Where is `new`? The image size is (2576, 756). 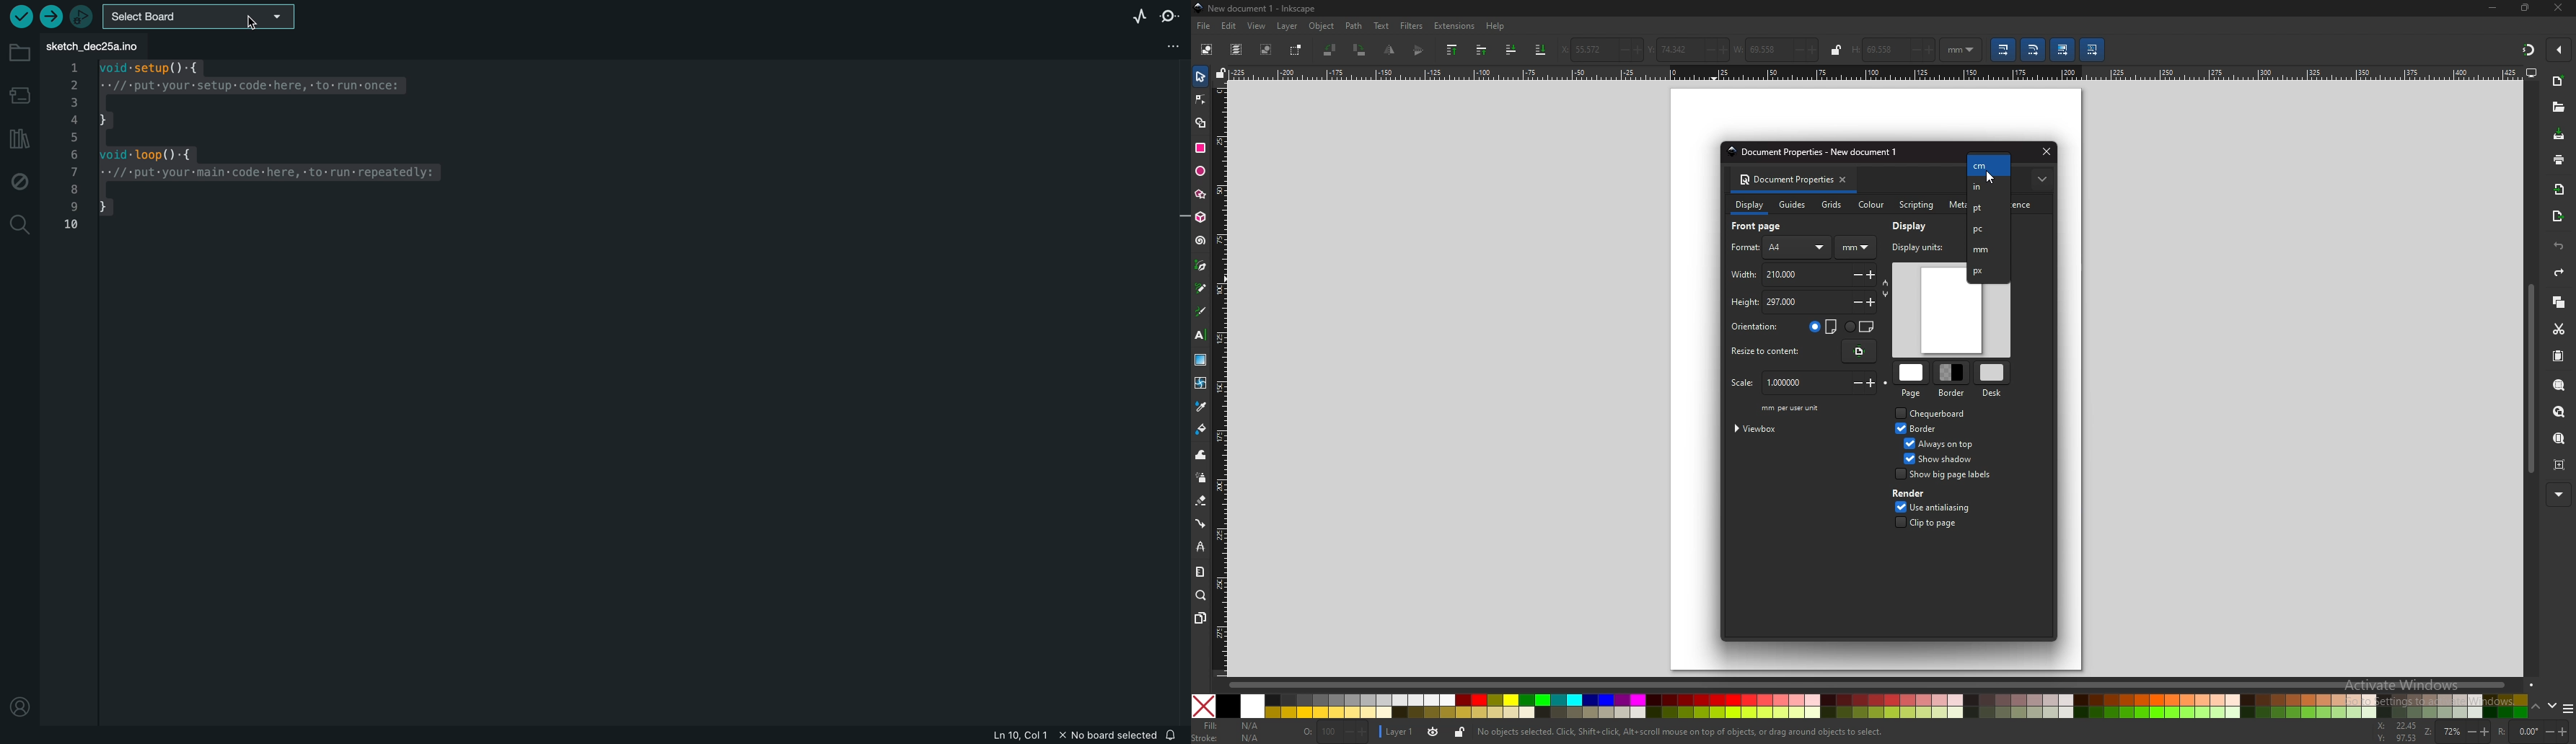 new is located at coordinates (2559, 81).